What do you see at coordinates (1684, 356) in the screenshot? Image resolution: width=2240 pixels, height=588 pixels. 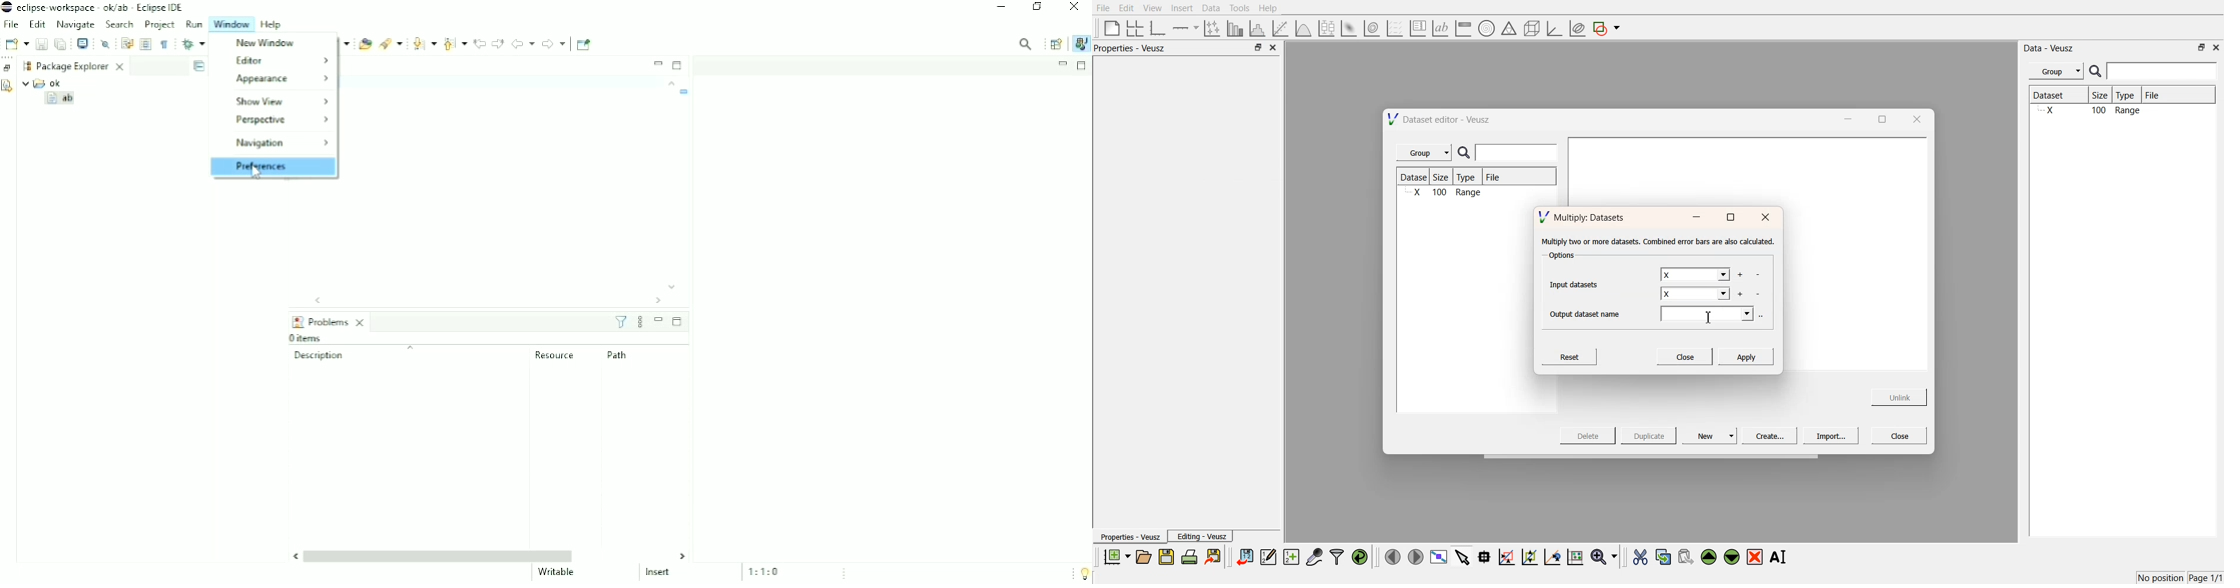 I see `Close.` at bounding box center [1684, 356].